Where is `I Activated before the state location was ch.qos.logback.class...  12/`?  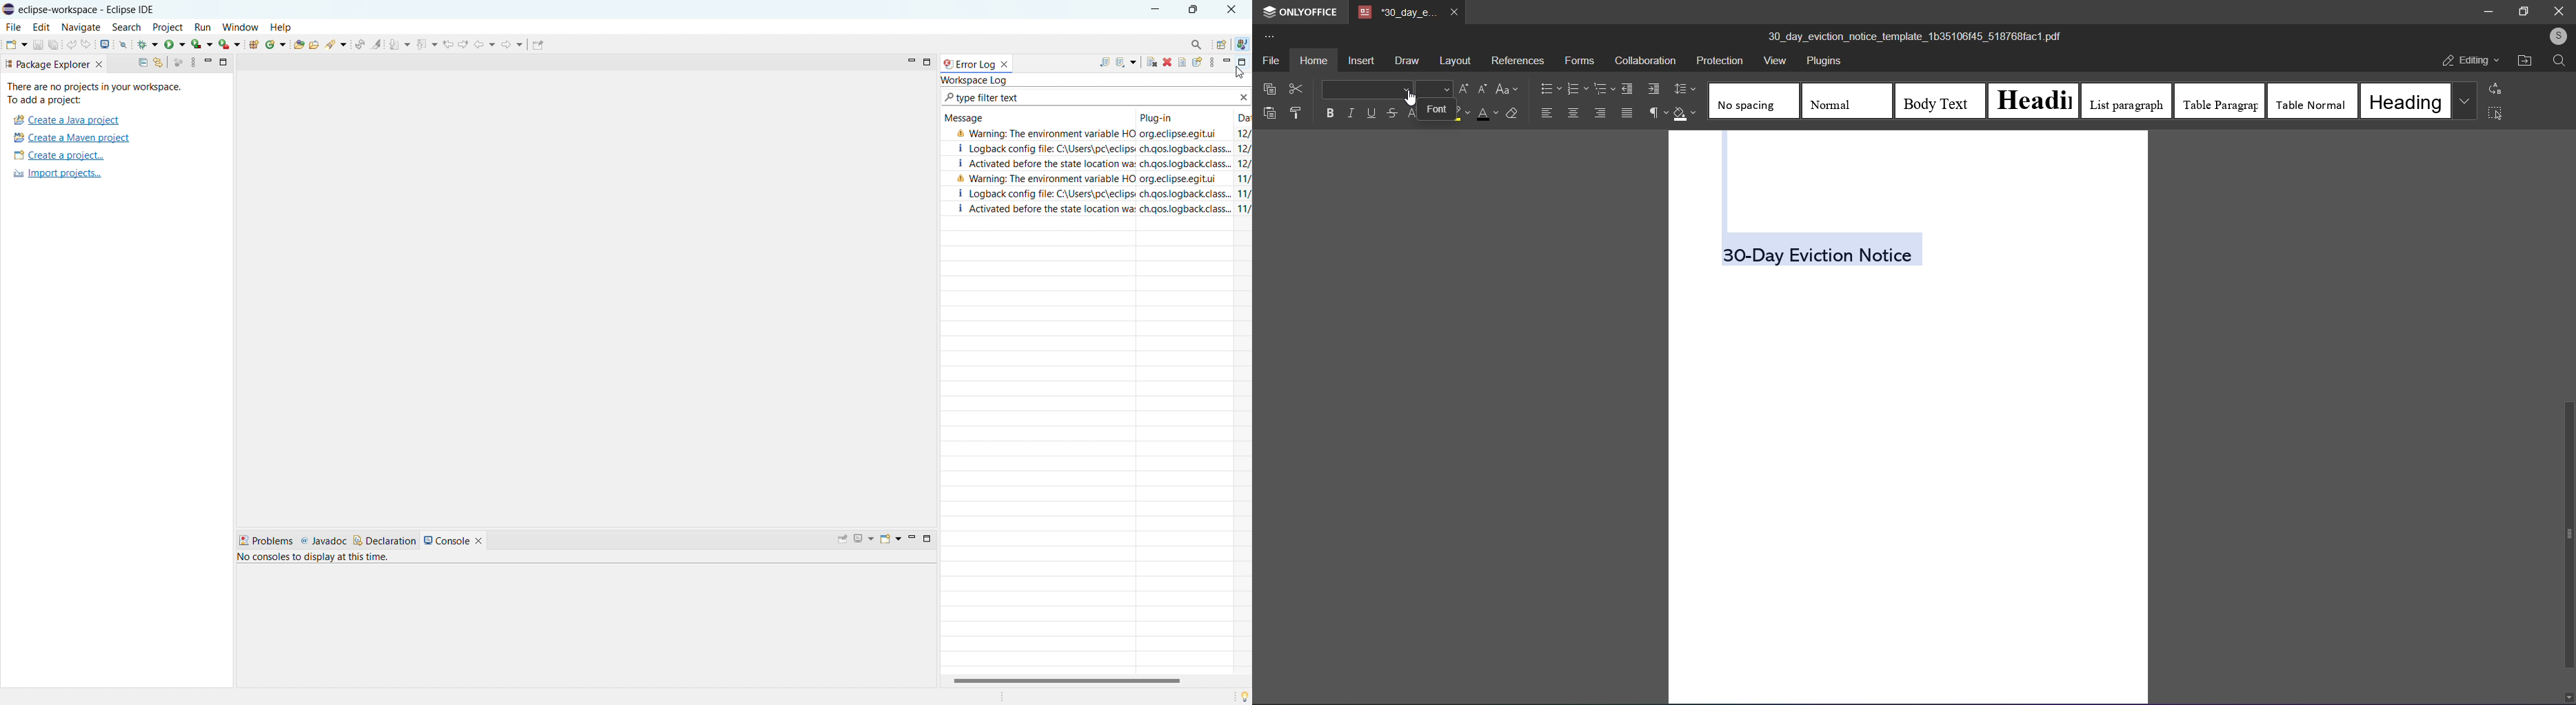
I Activated before the state location was ch.qos.logback.class...  12/ is located at coordinates (1099, 162).